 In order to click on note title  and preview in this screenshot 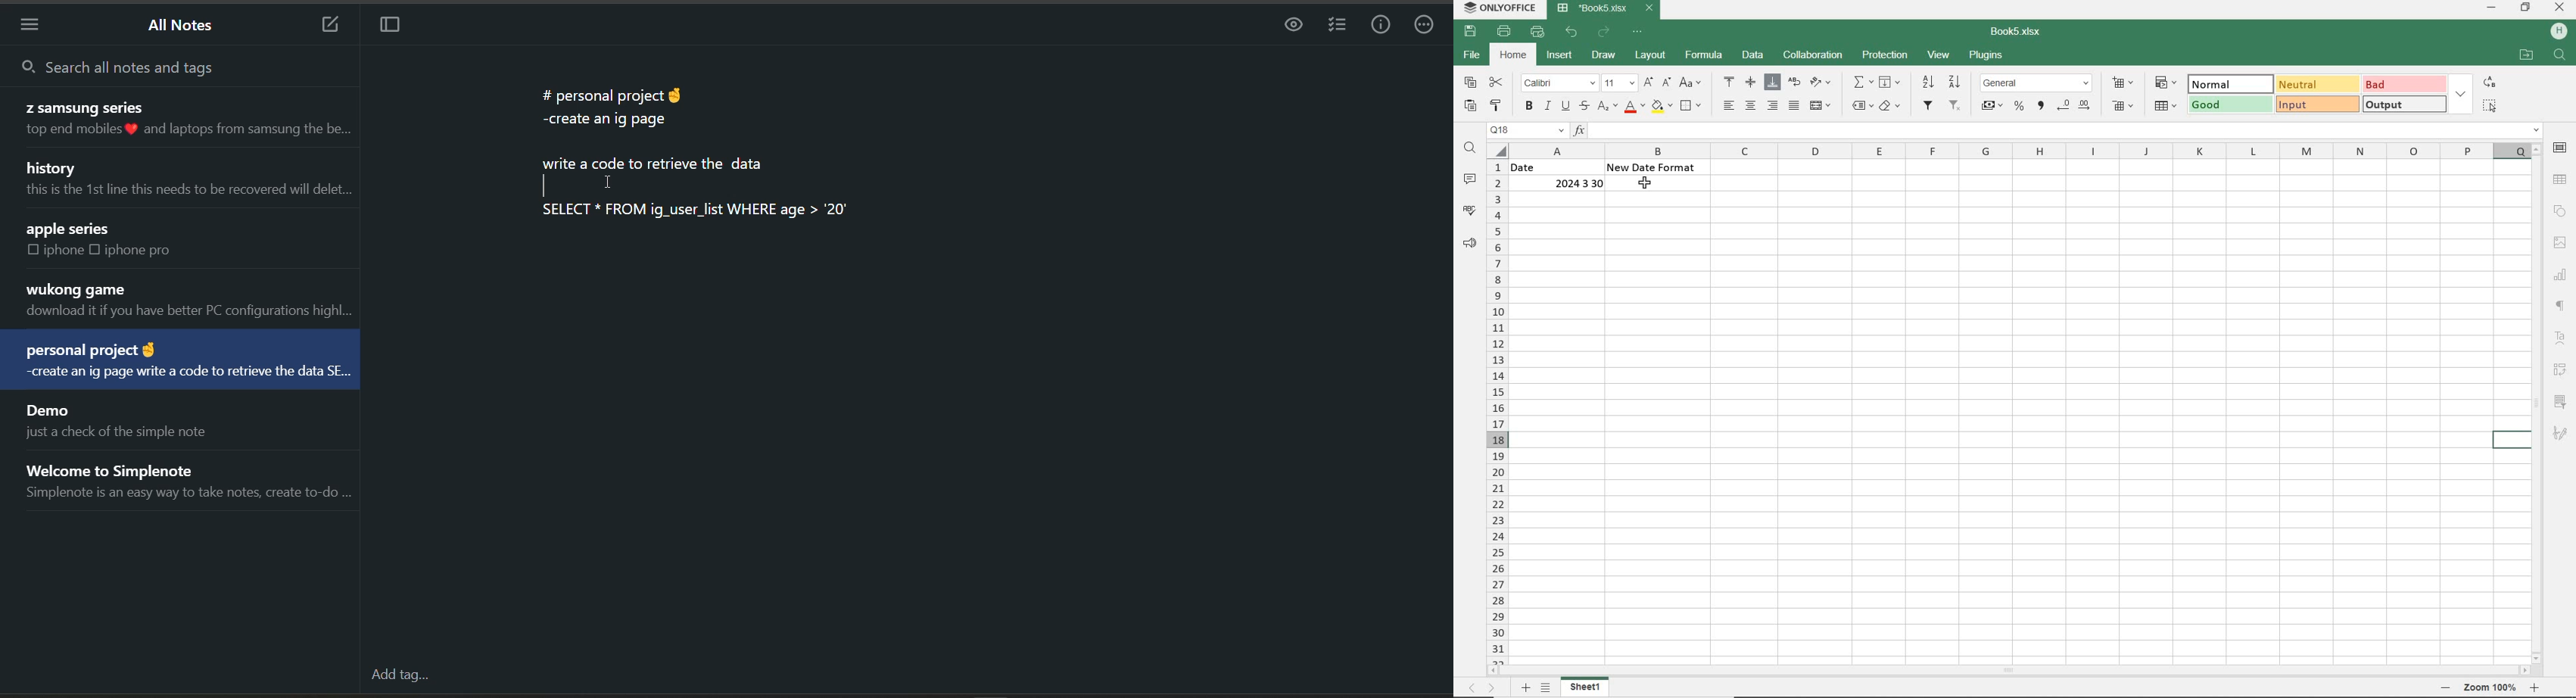, I will do `click(186, 181)`.